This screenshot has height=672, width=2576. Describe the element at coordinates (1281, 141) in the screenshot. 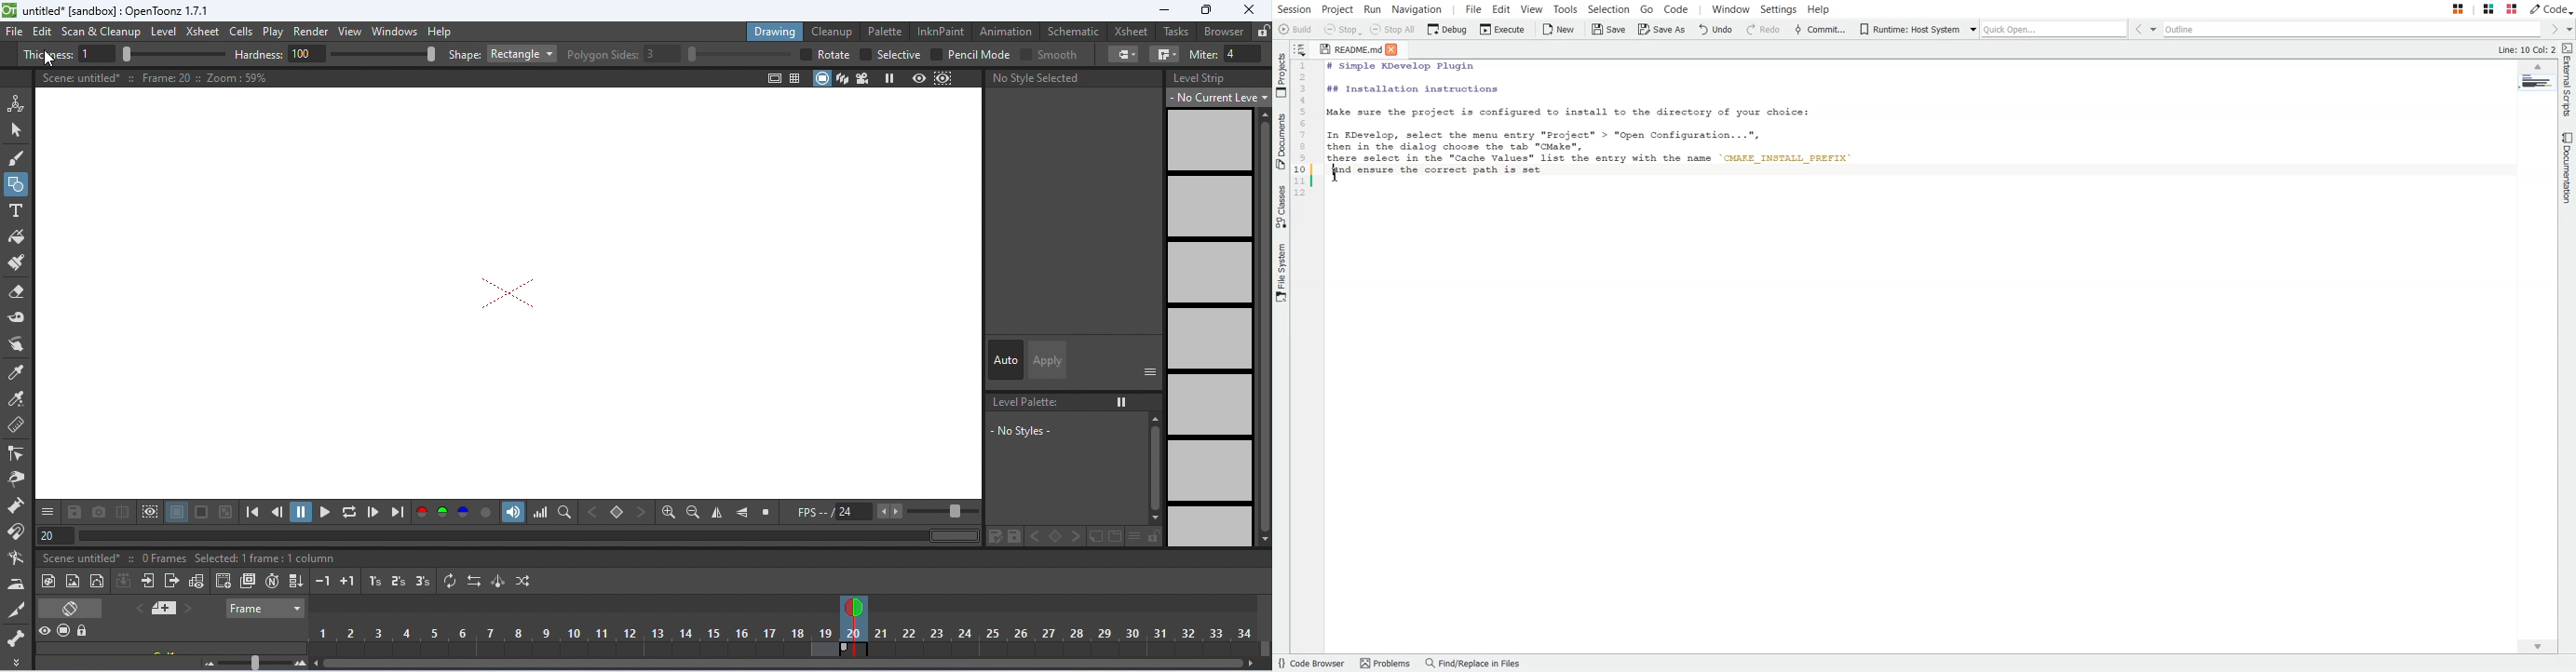

I see `Documents` at that location.